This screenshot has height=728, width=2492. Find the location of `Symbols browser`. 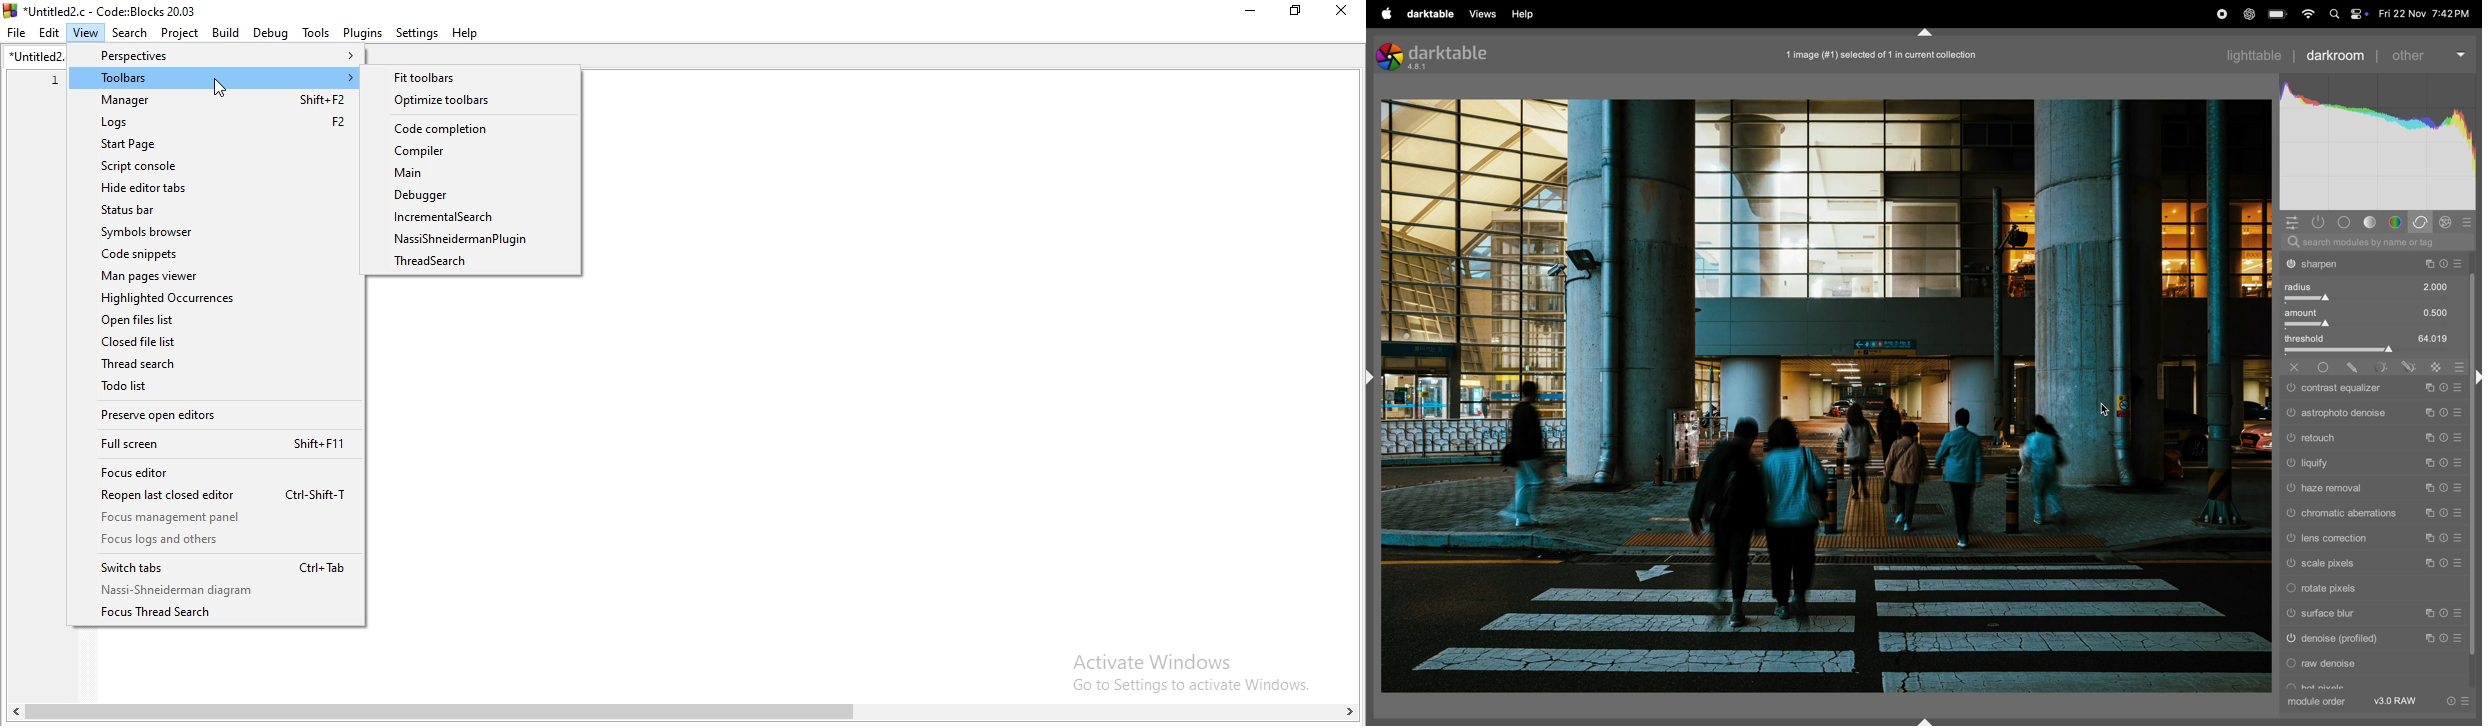

Symbols browser is located at coordinates (210, 235).